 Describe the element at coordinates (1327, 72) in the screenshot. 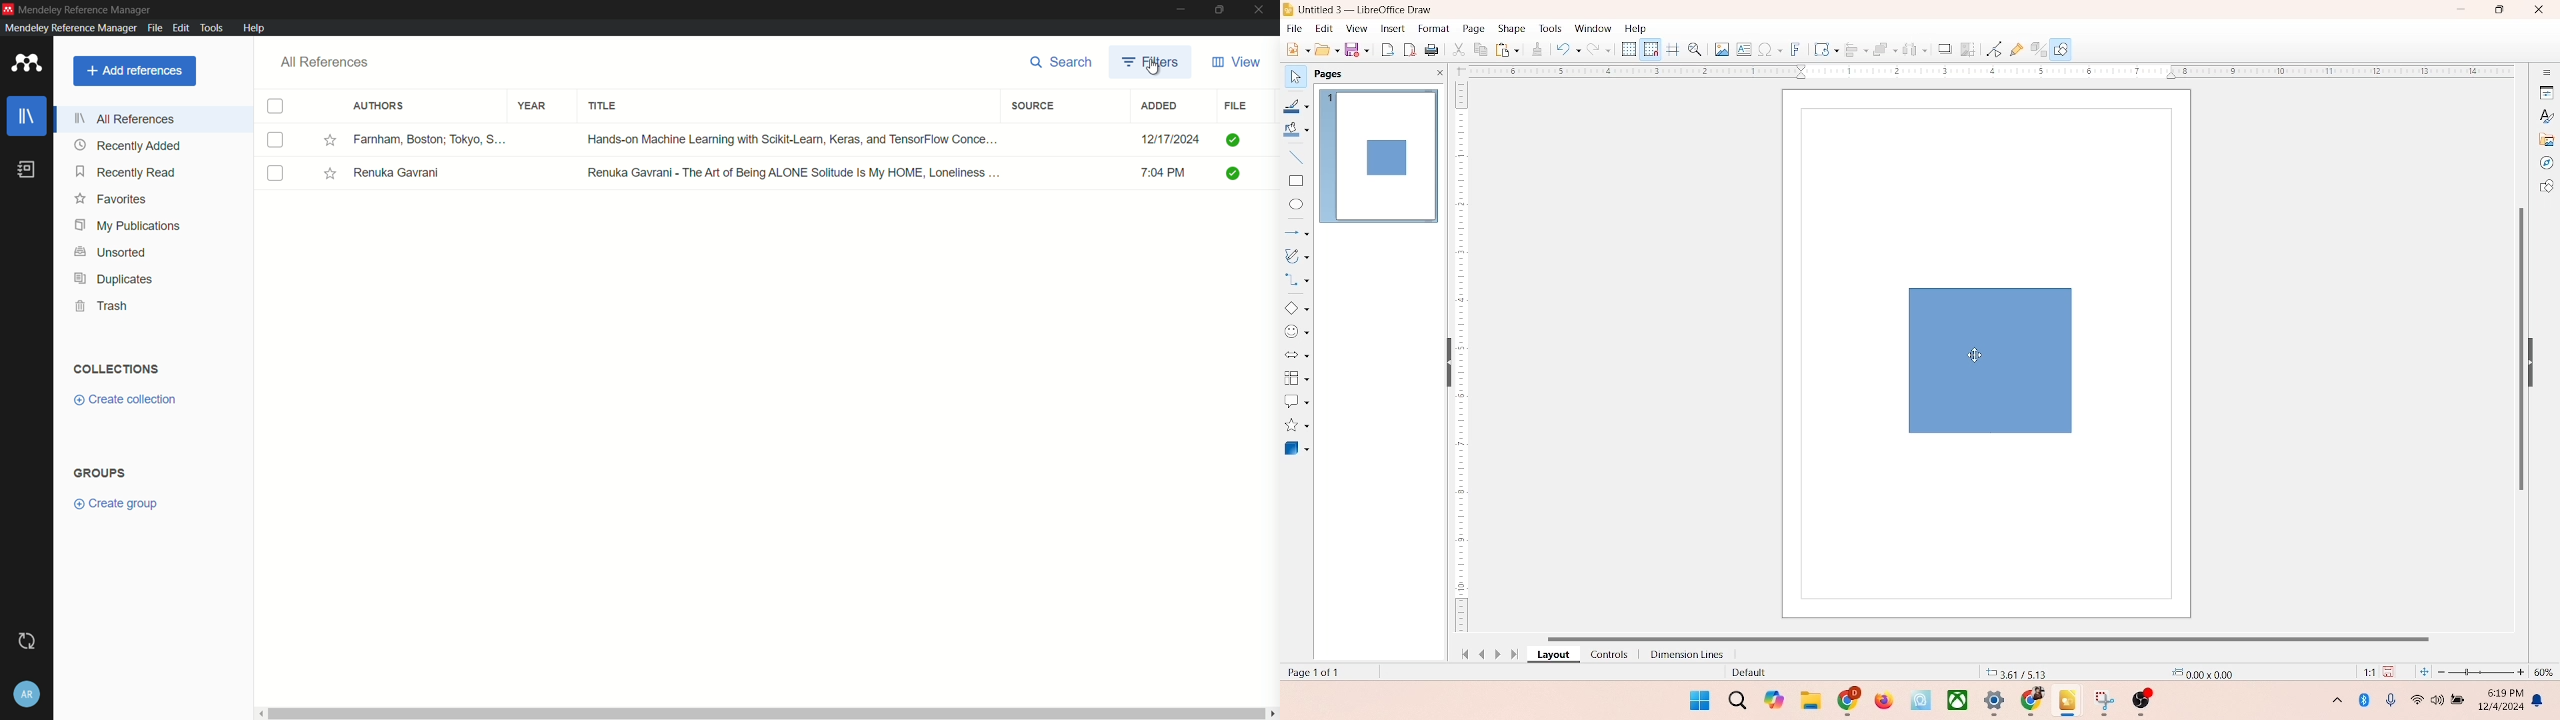

I see `pages` at that location.